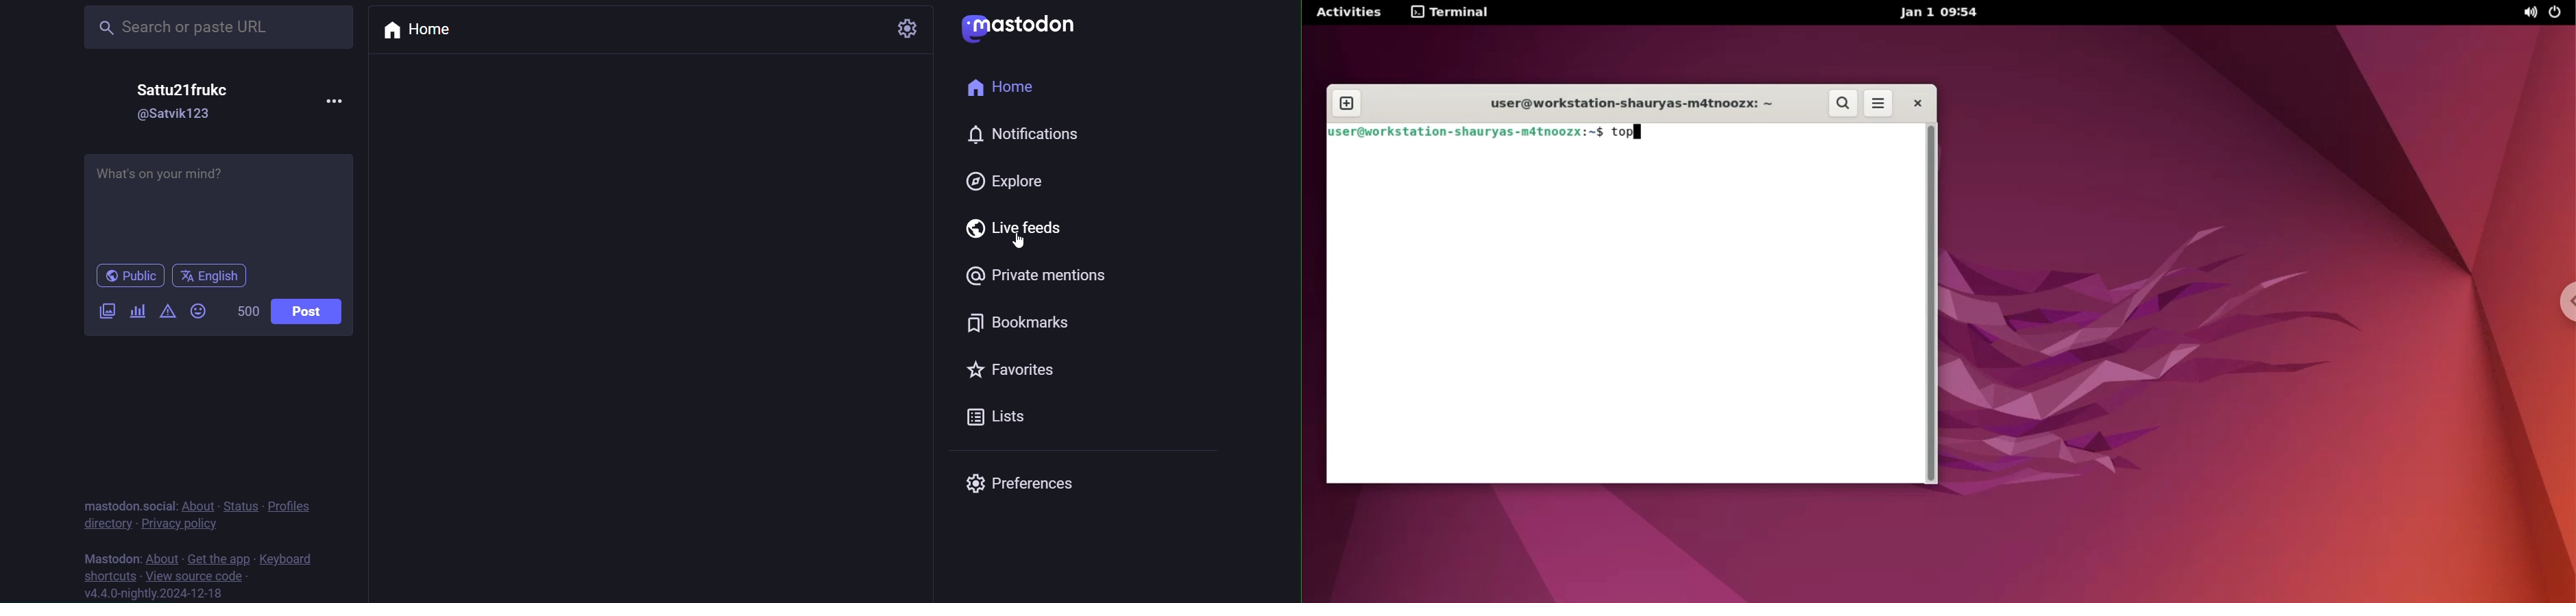 Image resolution: width=2576 pixels, height=616 pixels. I want to click on private mention, so click(1023, 273).